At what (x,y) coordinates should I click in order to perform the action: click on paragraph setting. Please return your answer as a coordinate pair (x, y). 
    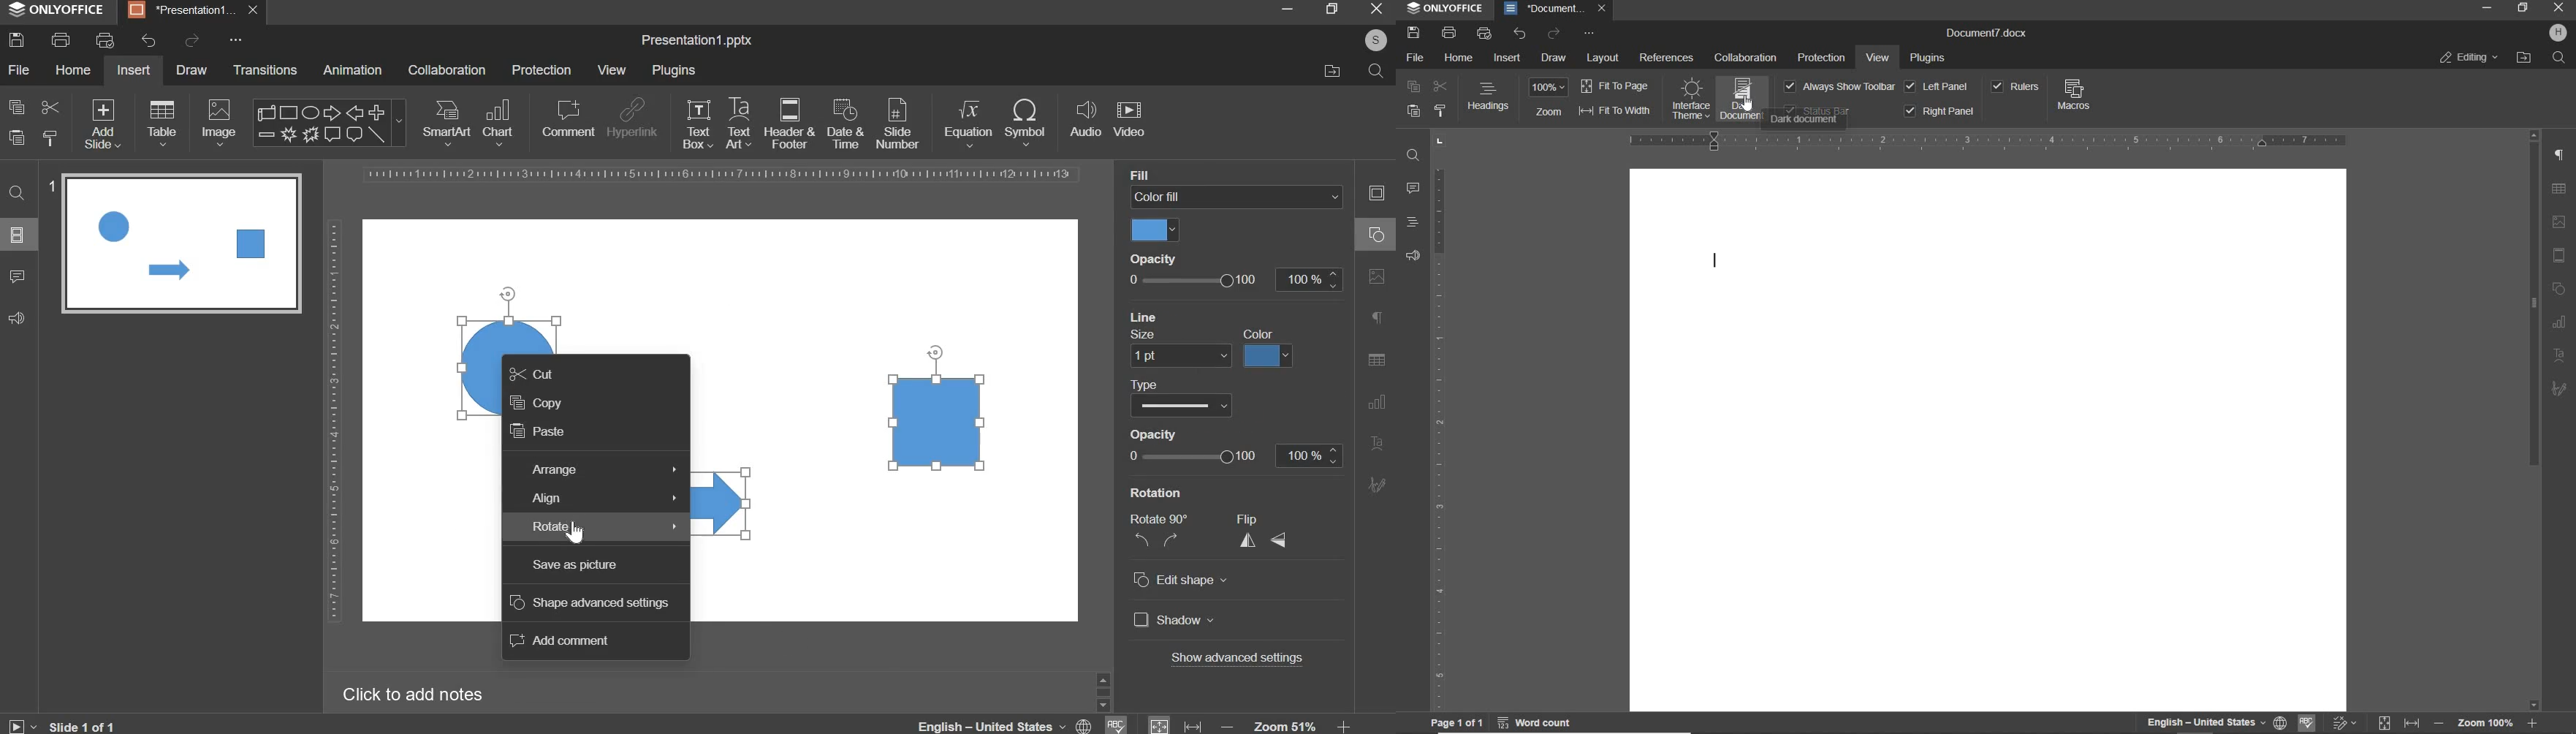
    Looking at the image, I should click on (1378, 319).